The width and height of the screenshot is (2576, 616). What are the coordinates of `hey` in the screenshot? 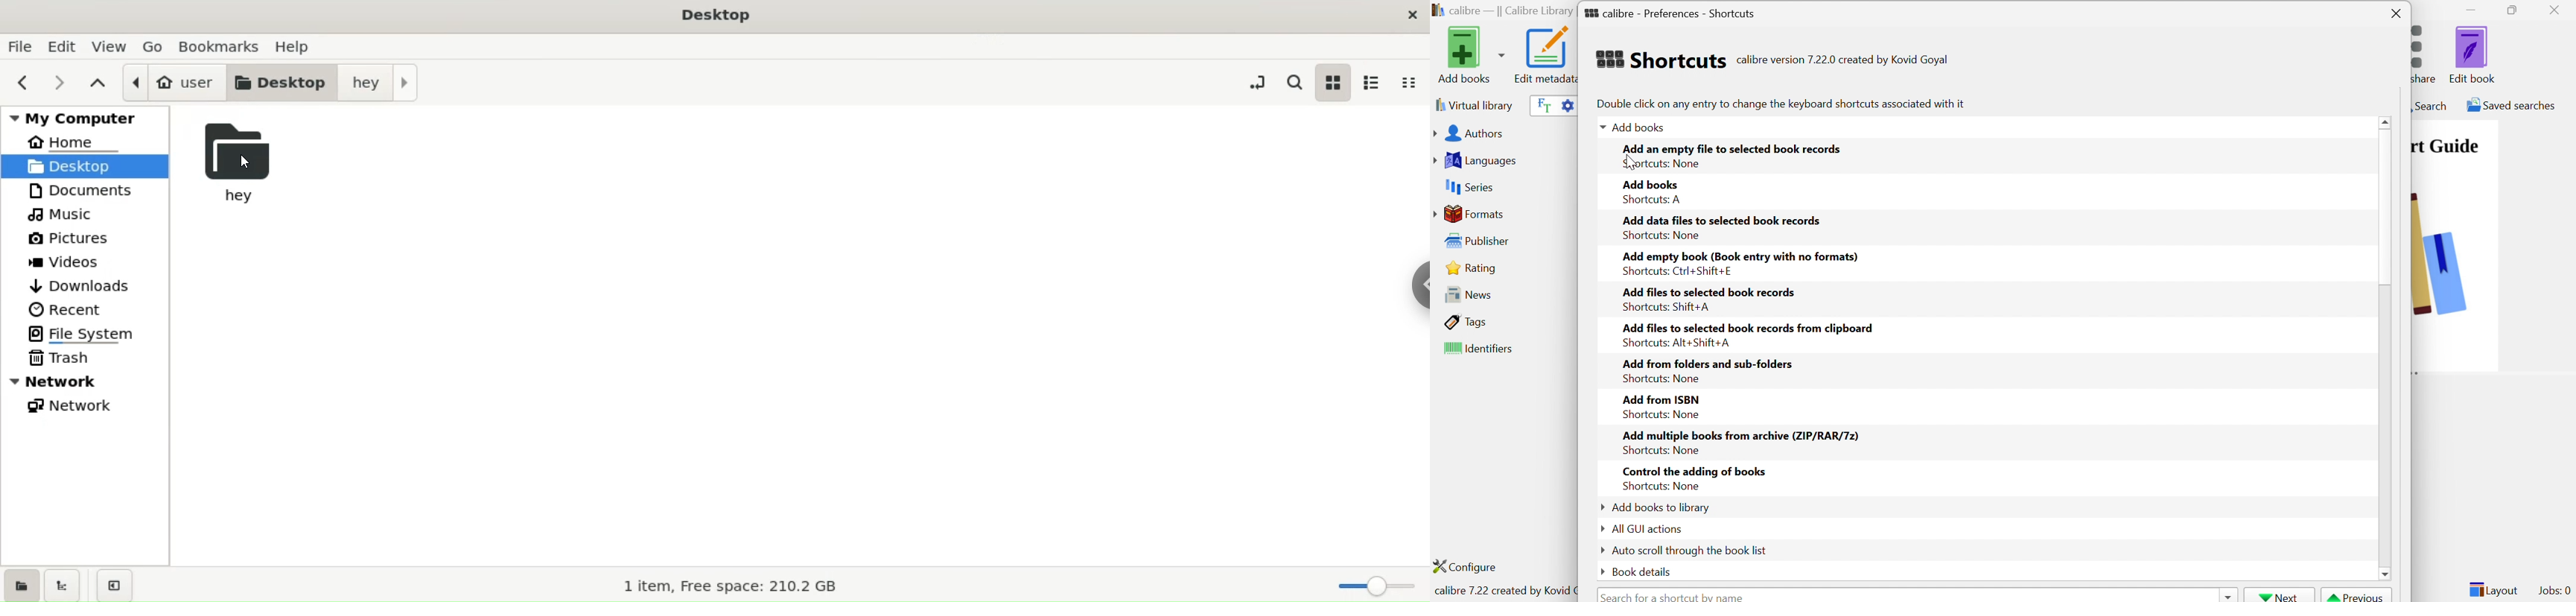 It's located at (240, 164).